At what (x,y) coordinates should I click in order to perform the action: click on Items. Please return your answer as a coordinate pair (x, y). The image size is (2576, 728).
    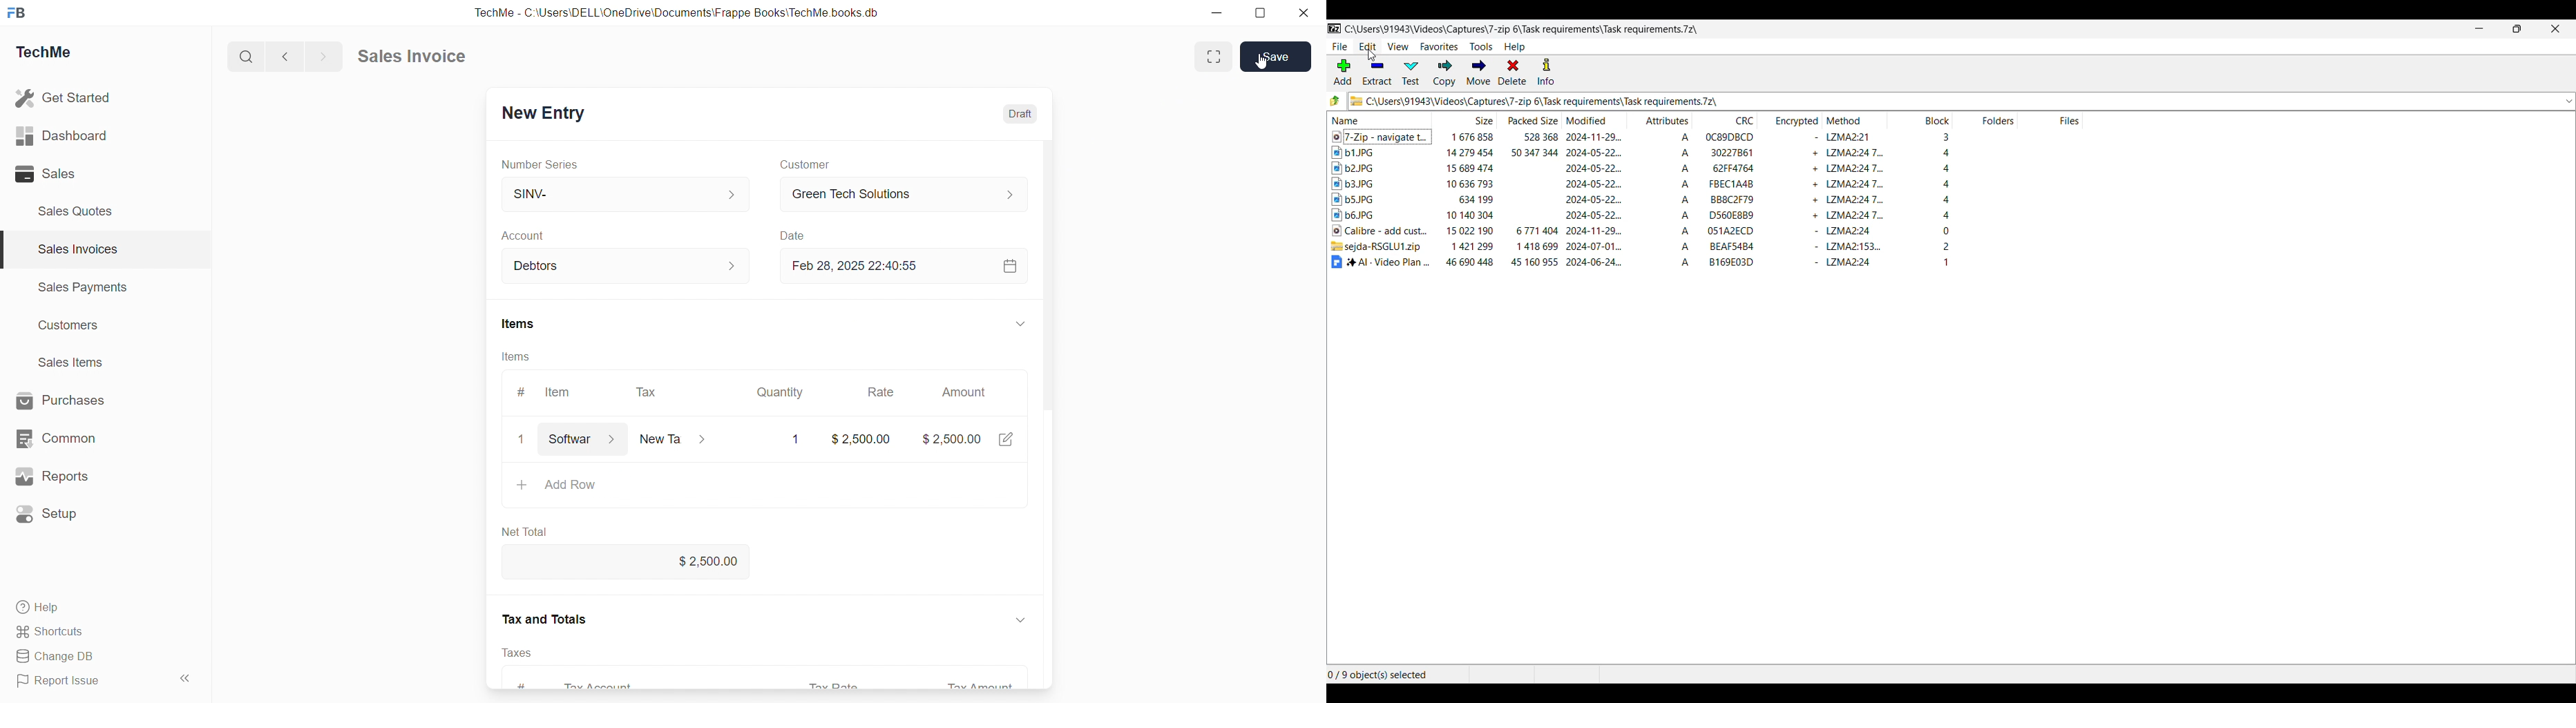
    Looking at the image, I should click on (515, 356).